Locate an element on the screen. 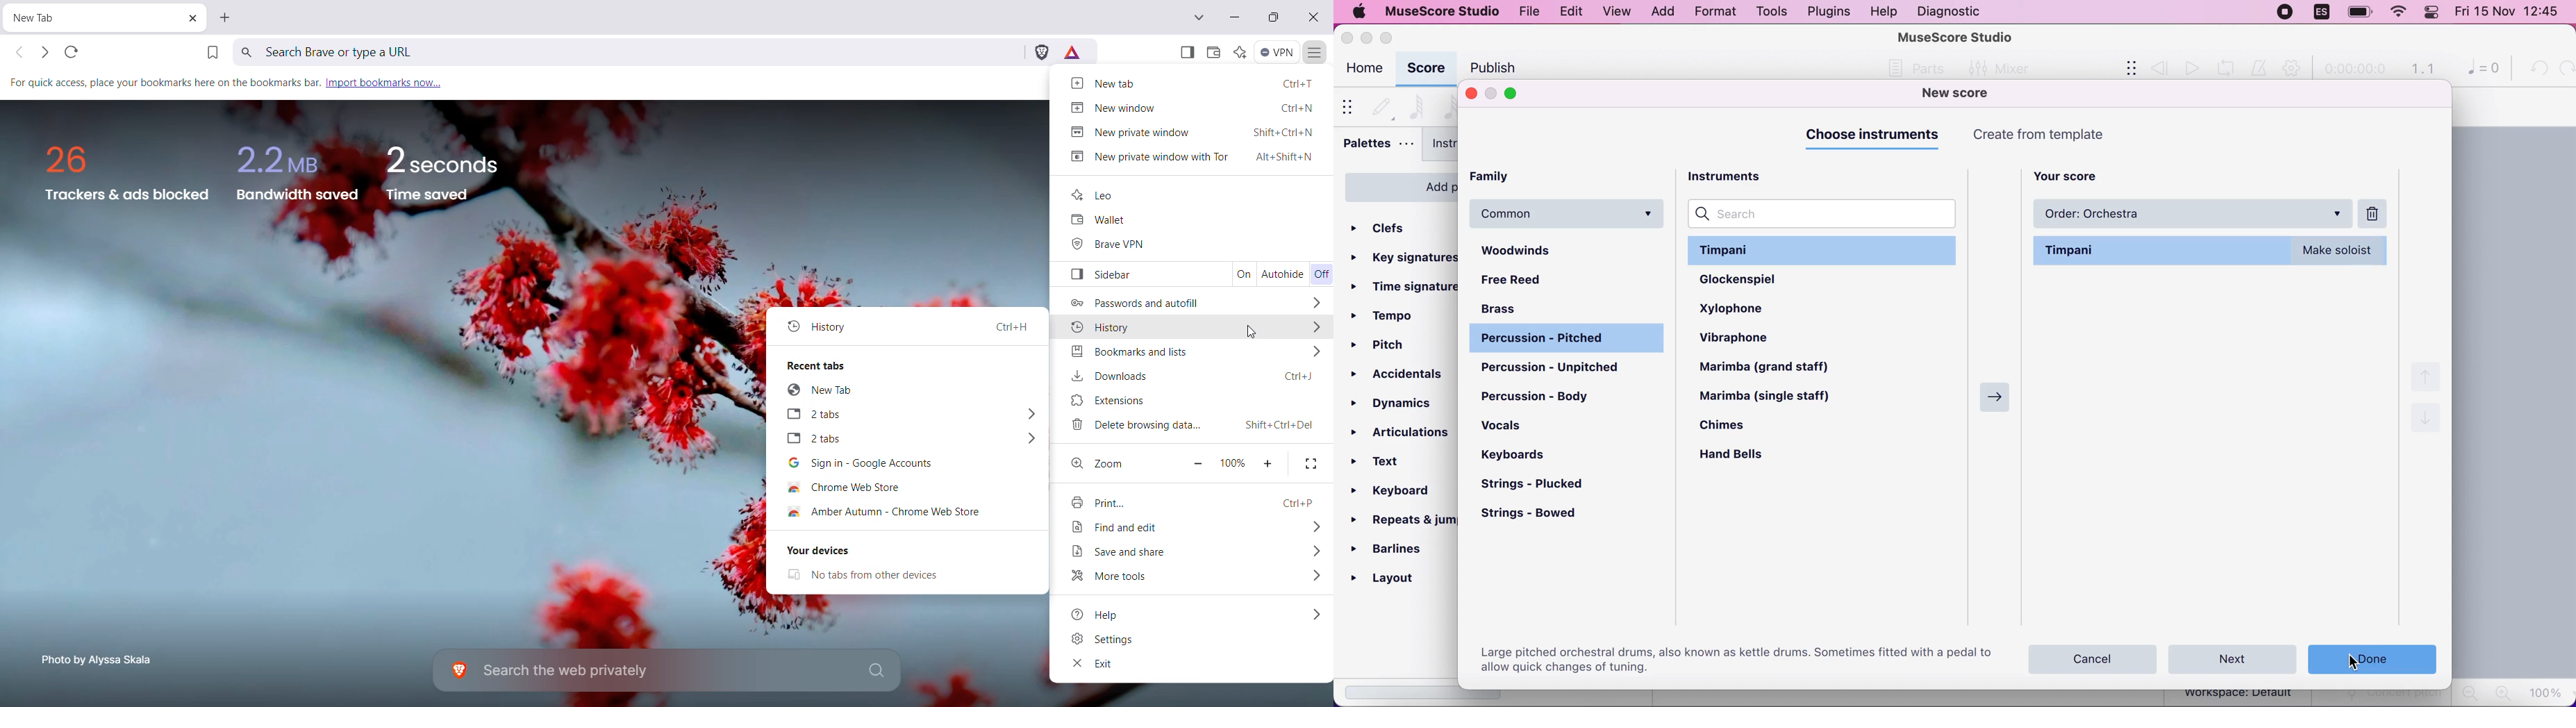 This screenshot has height=728, width=2576. MuseScore Studio is located at coordinates (1956, 36).